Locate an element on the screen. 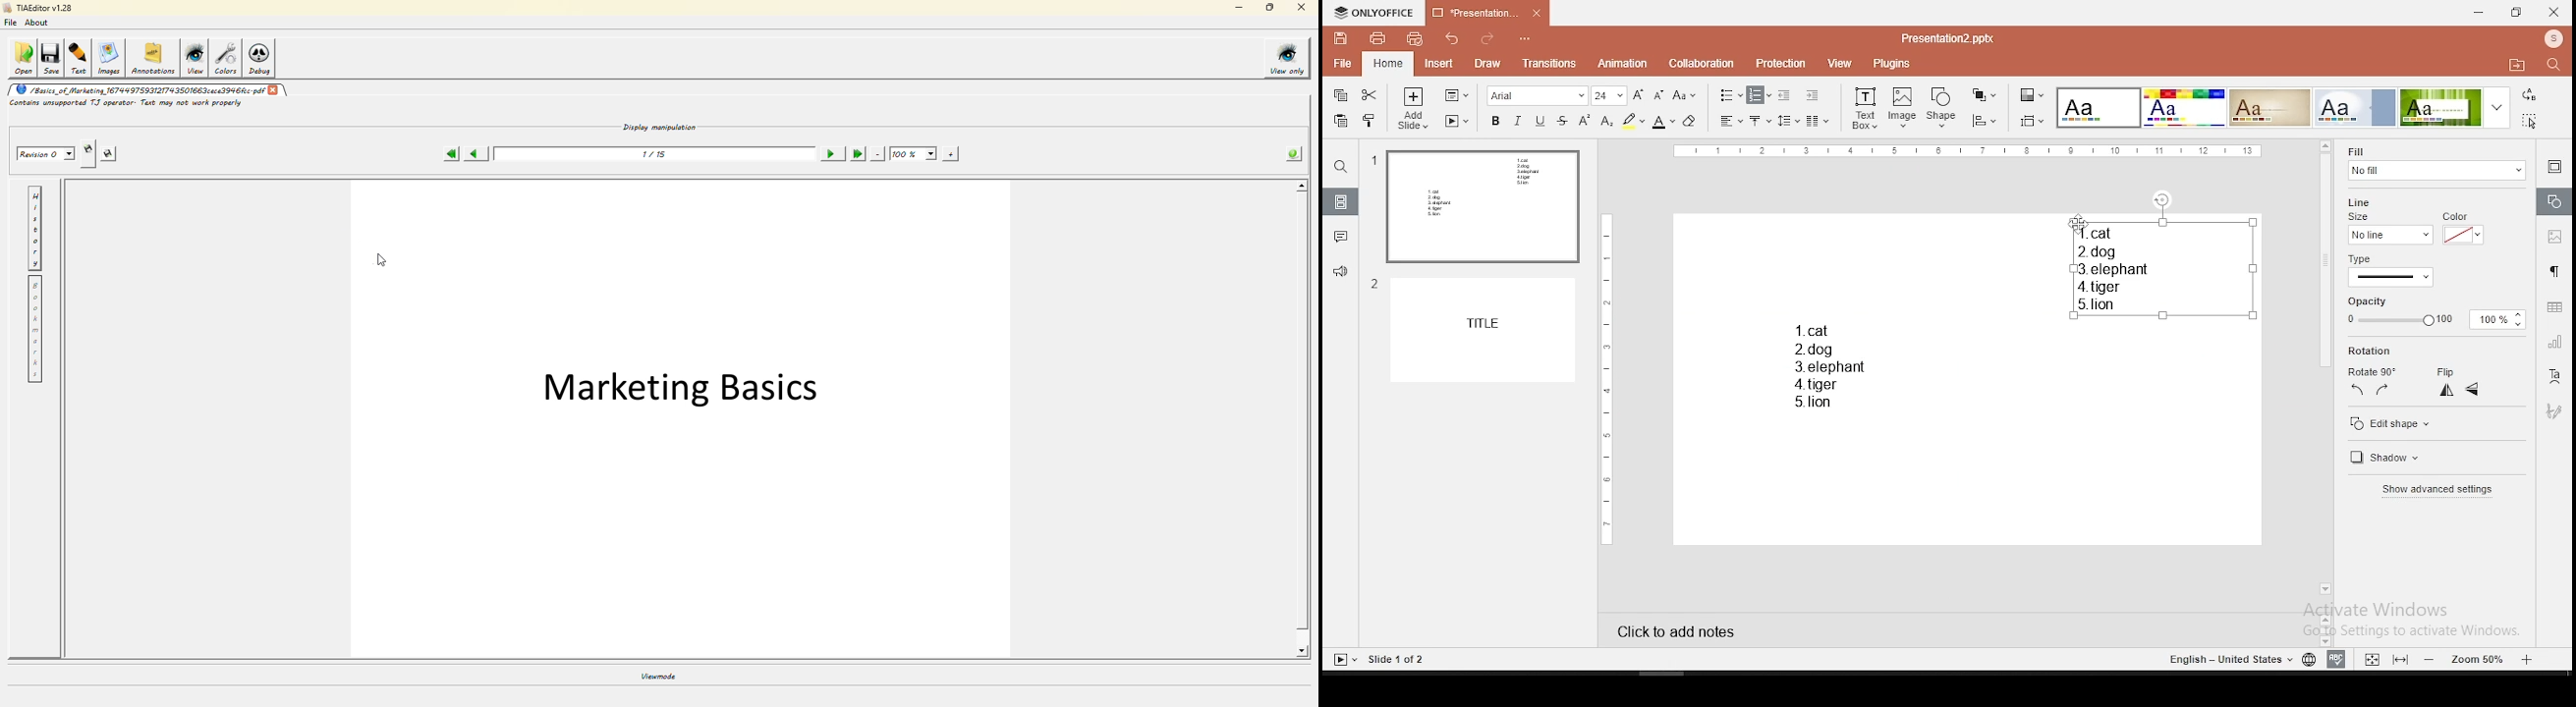 Image resolution: width=2576 pixels, height=728 pixels. restore is located at coordinates (2517, 13).